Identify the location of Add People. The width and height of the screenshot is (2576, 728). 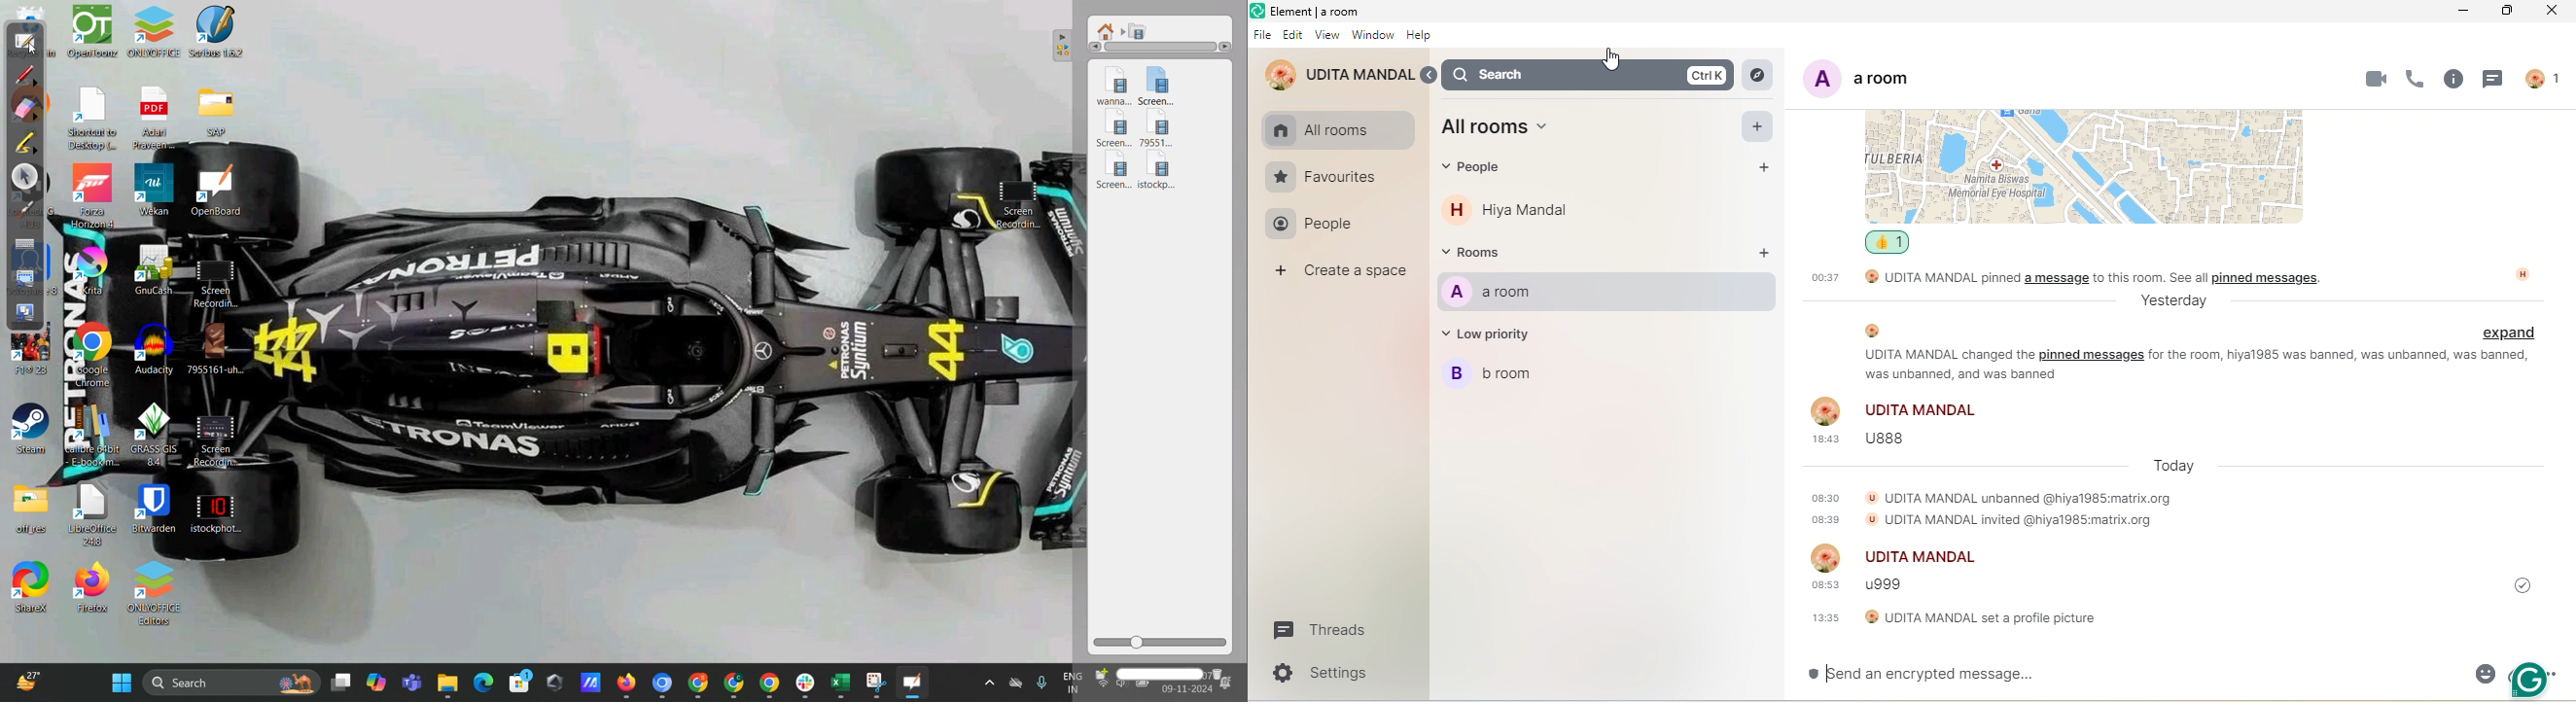
(1767, 168).